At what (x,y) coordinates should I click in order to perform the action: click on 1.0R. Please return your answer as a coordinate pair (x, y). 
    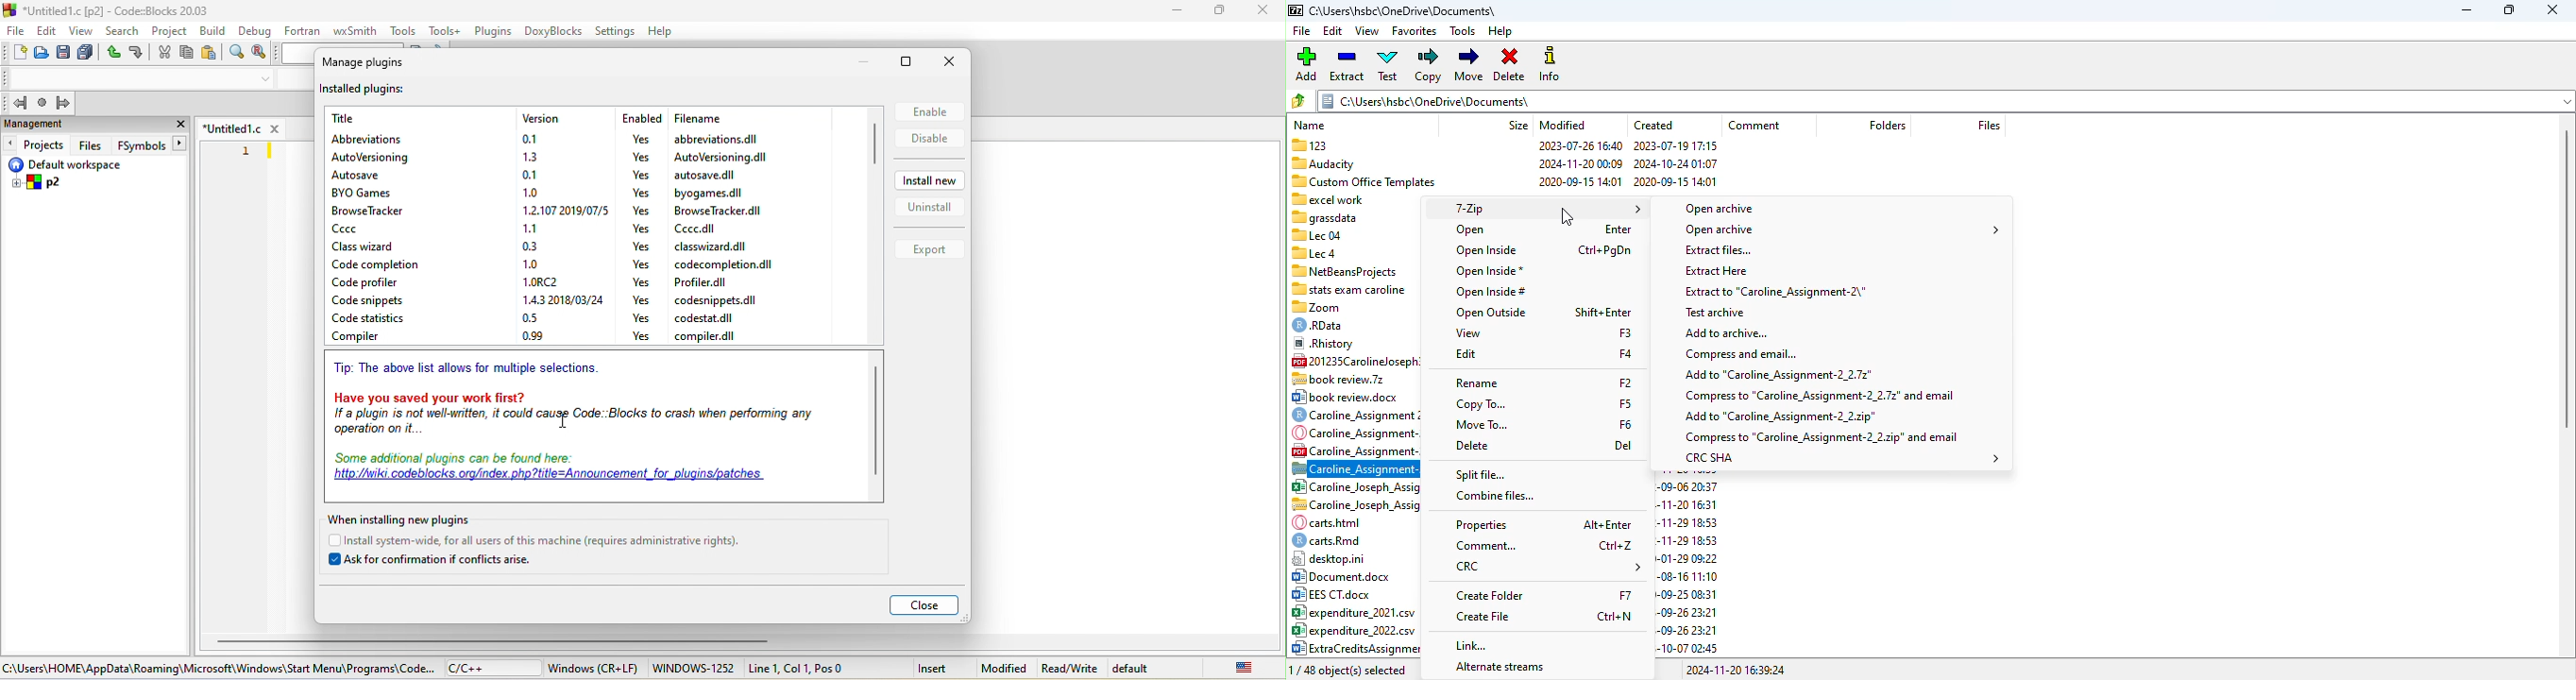
    Looking at the image, I should click on (540, 282).